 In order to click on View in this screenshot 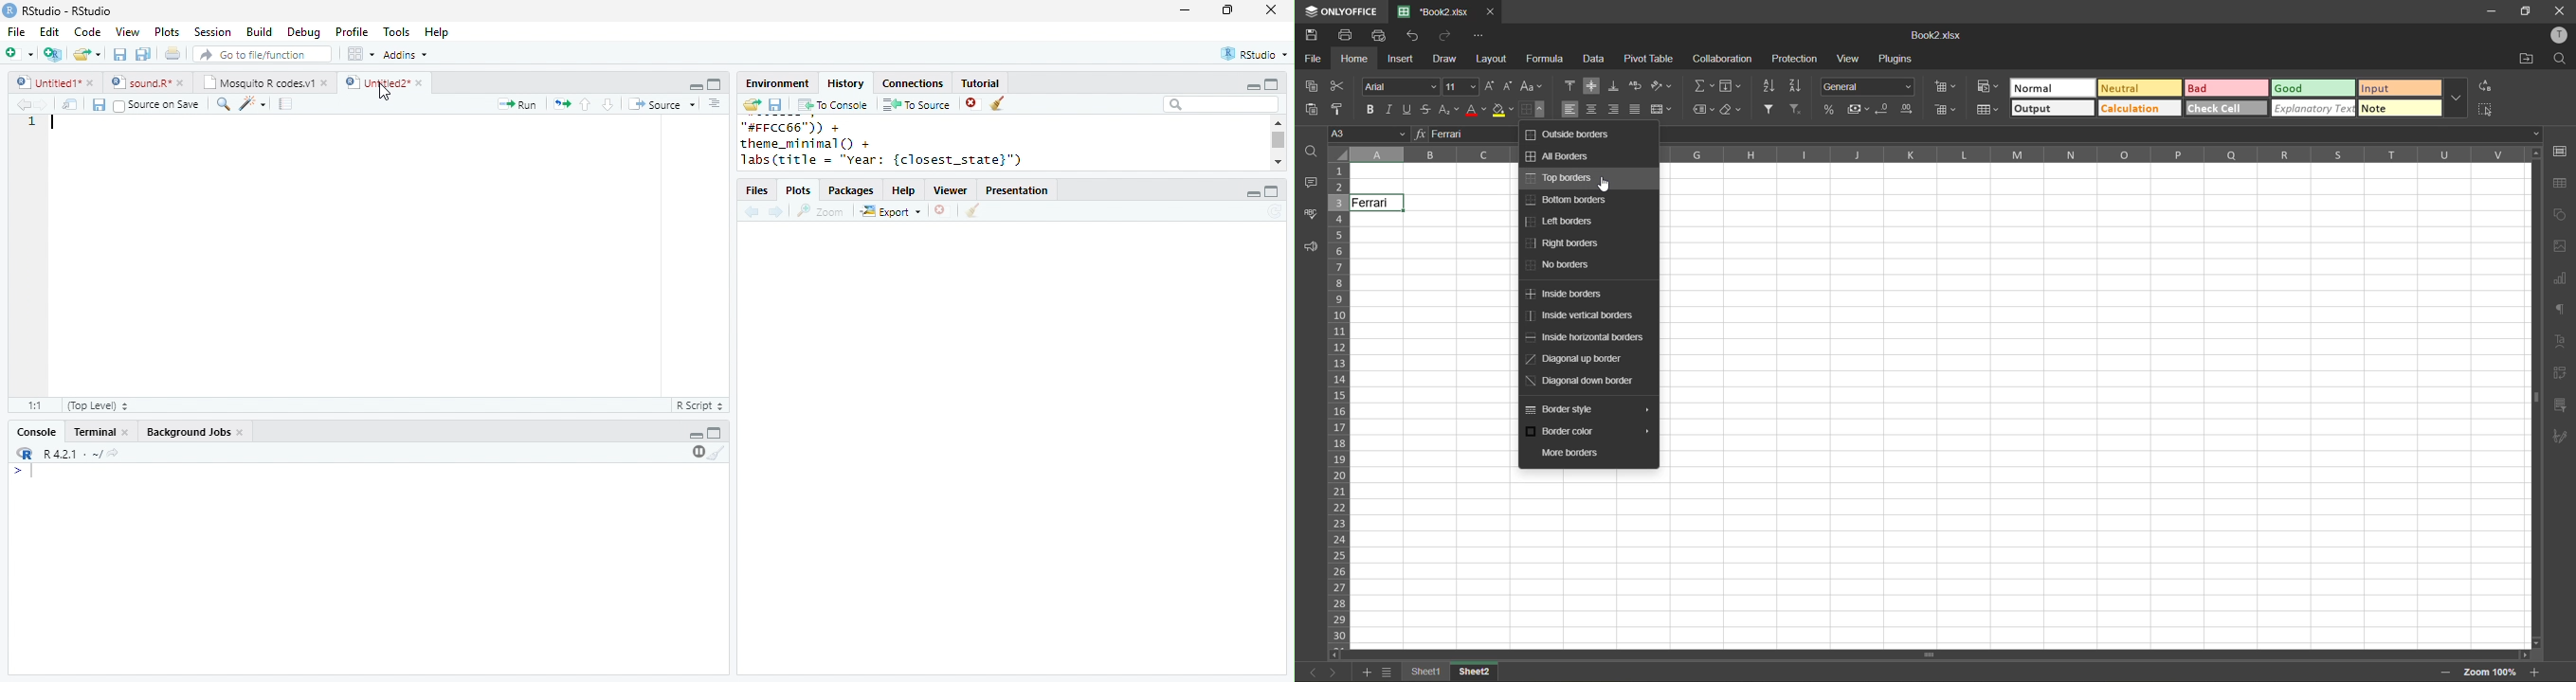, I will do `click(128, 31)`.